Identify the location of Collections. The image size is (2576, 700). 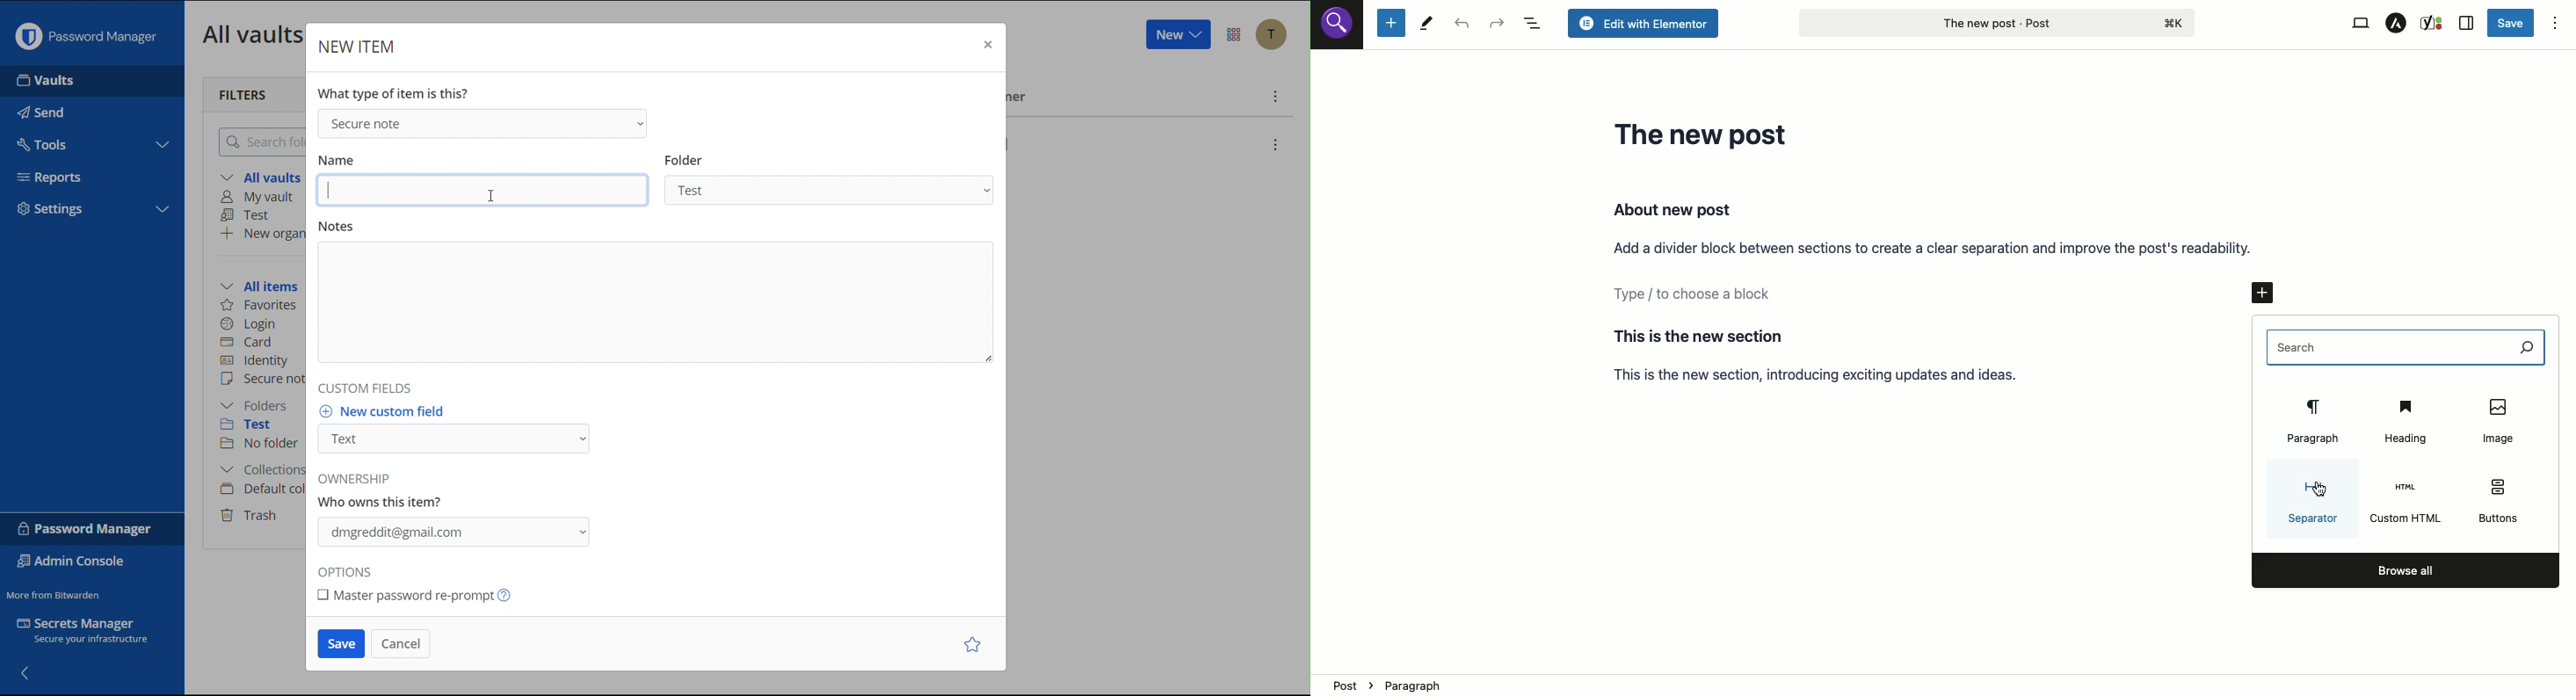
(259, 471).